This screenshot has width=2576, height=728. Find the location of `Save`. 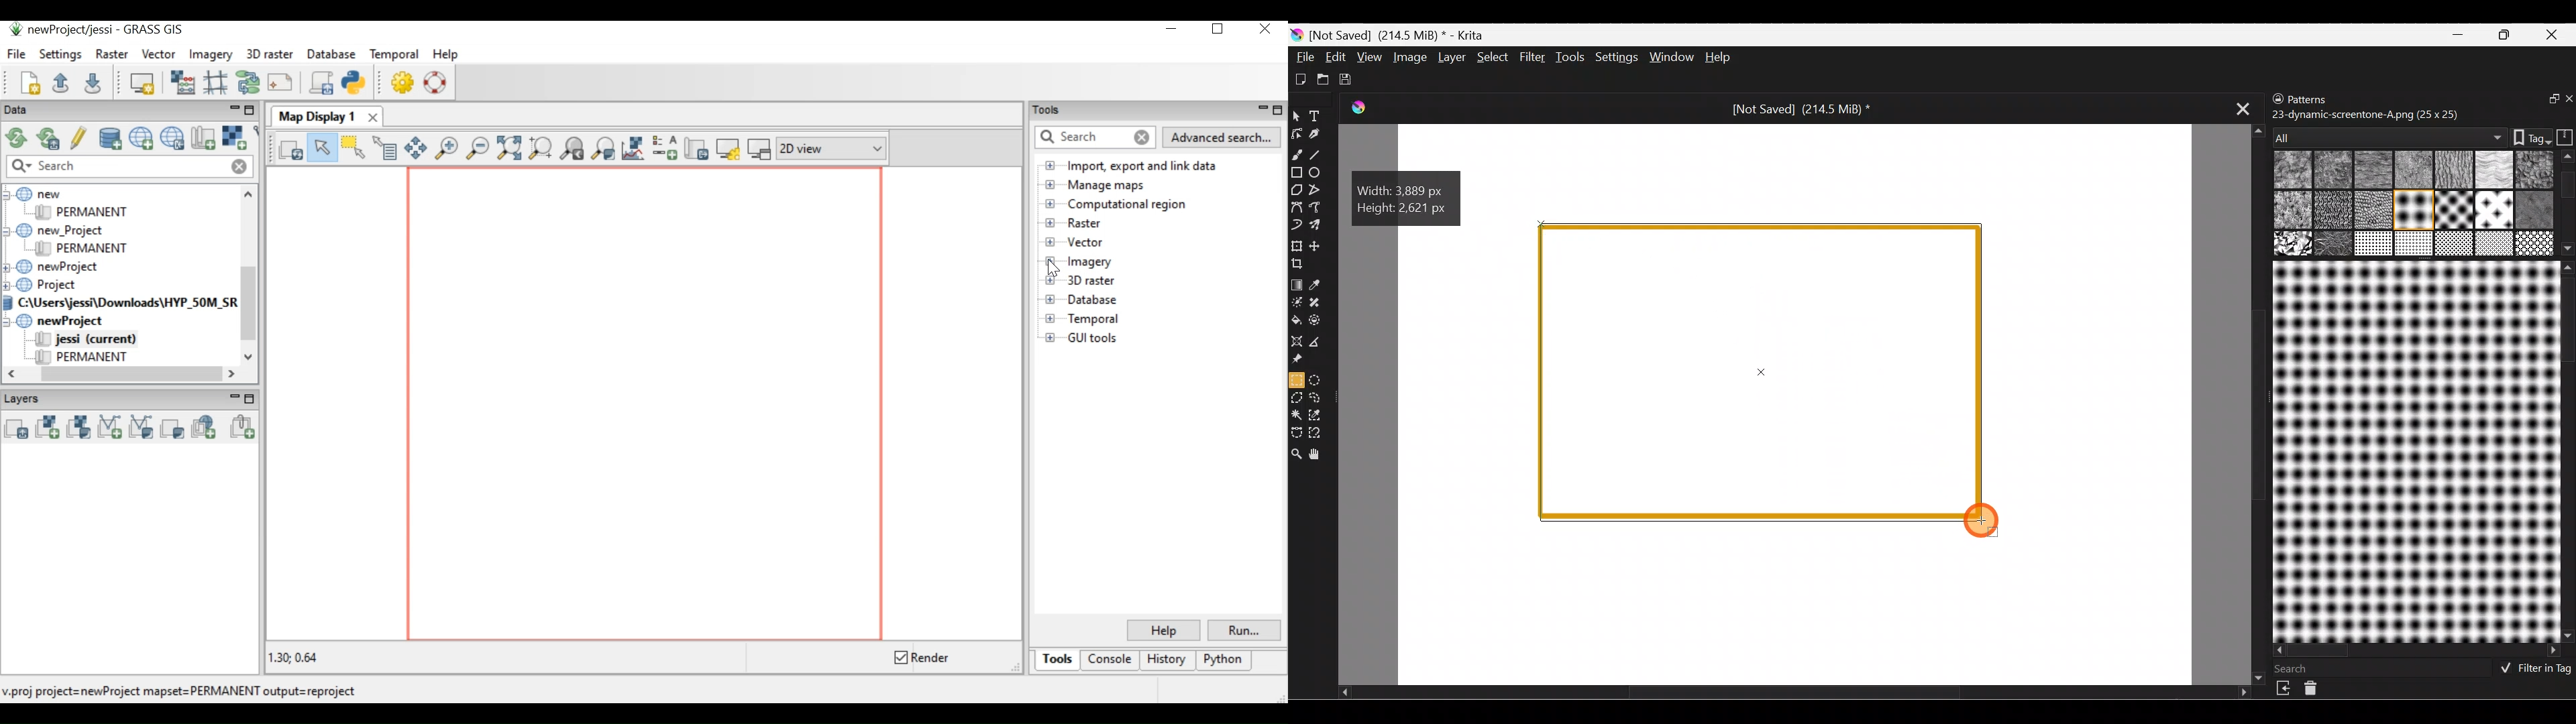

Save is located at coordinates (1347, 77).